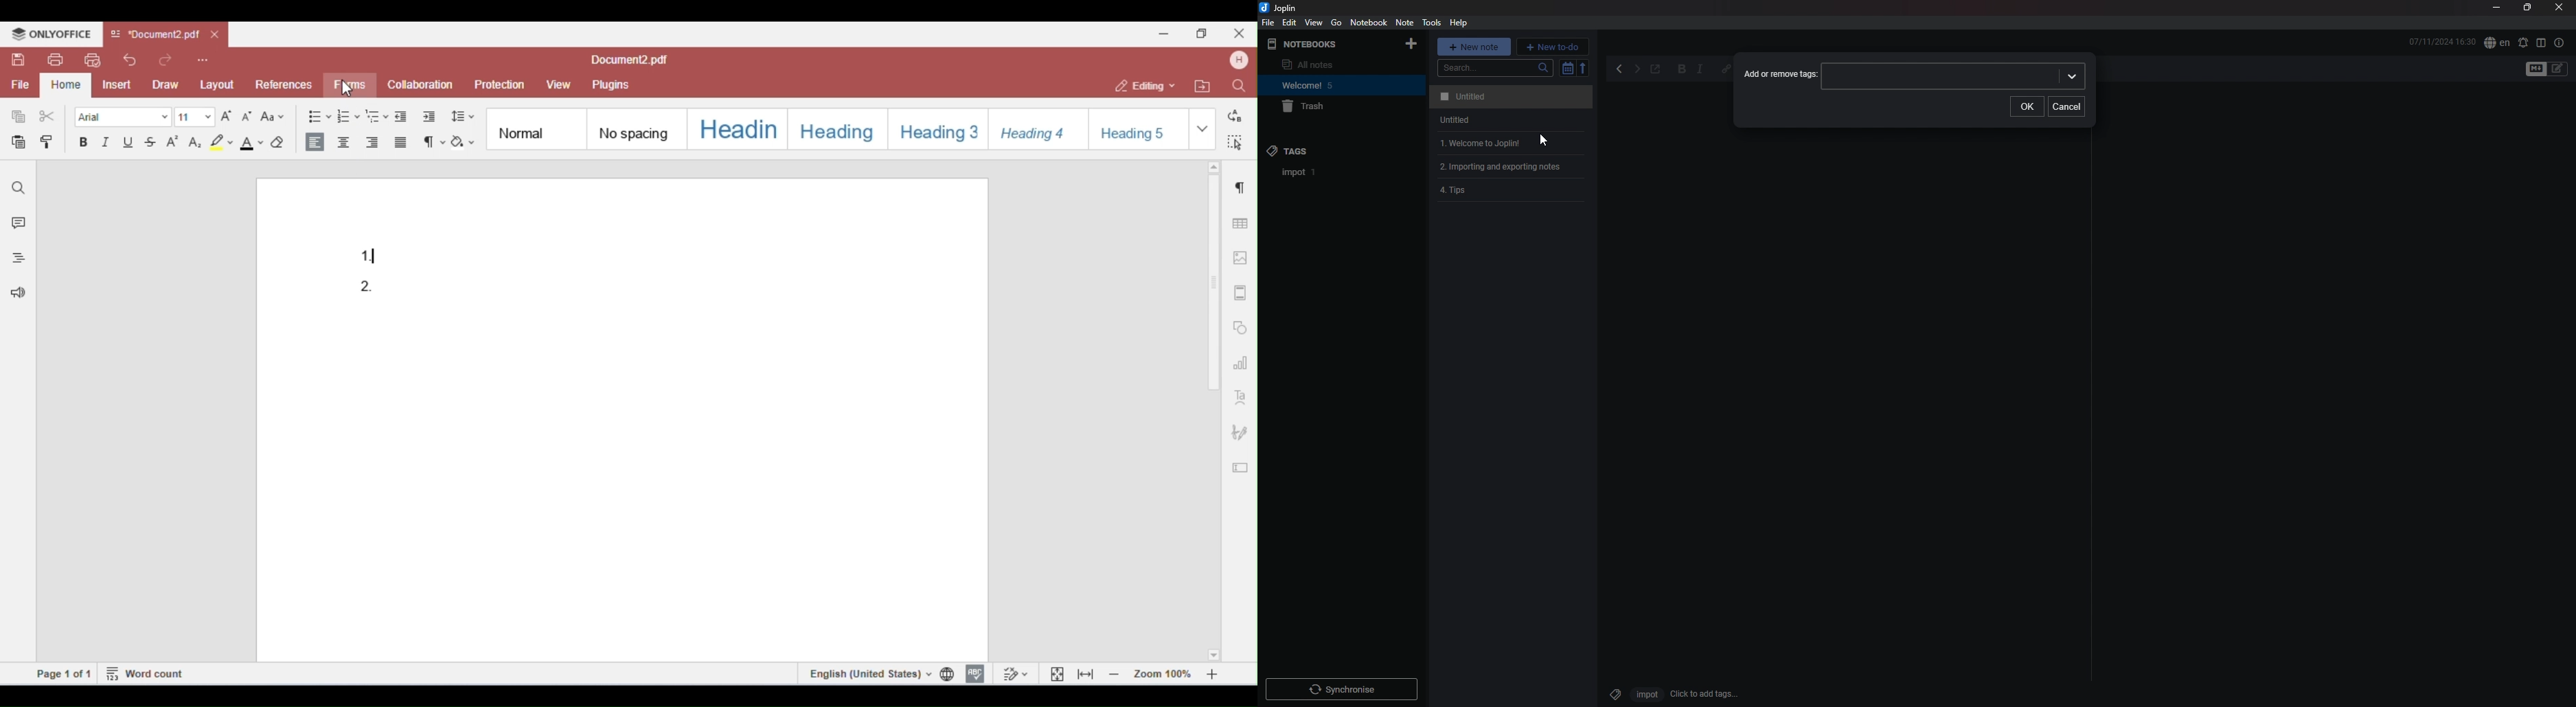  What do you see at coordinates (1705, 694) in the screenshot?
I see `add tags` at bounding box center [1705, 694].